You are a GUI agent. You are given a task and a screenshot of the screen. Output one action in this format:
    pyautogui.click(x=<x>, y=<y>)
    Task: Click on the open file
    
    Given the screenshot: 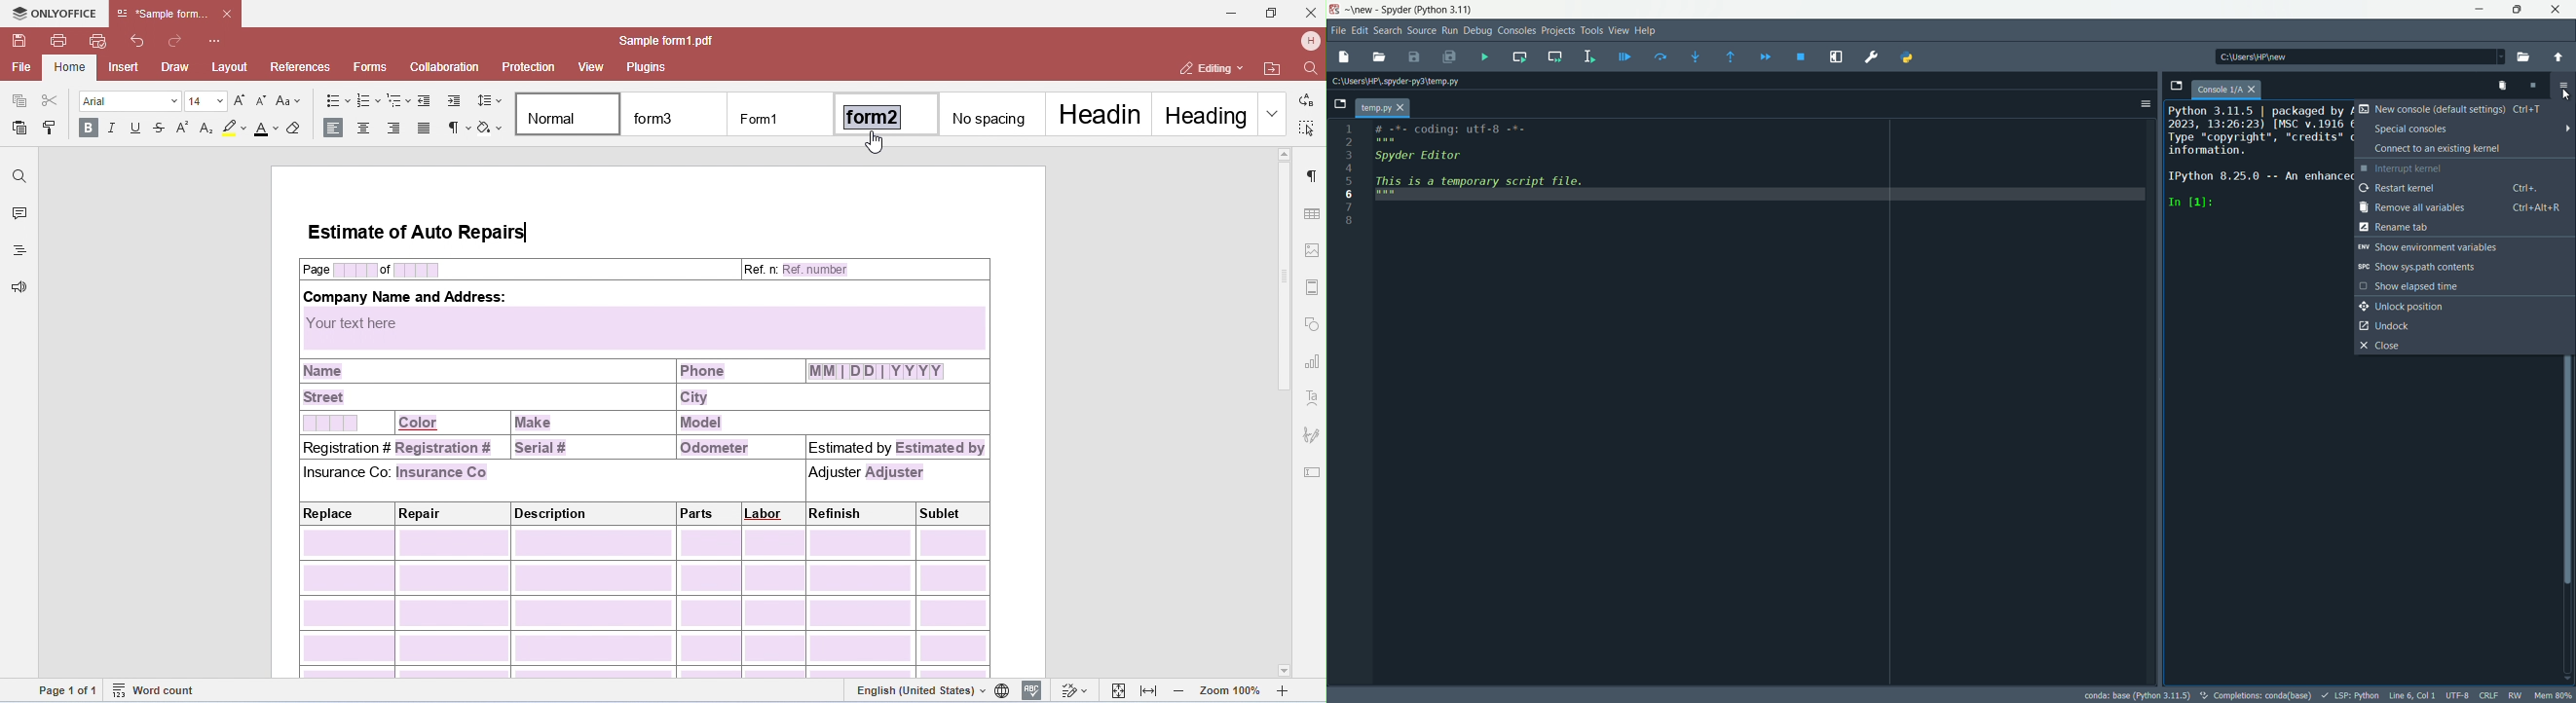 What is the action you would take?
    pyautogui.click(x=1382, y=57)
    